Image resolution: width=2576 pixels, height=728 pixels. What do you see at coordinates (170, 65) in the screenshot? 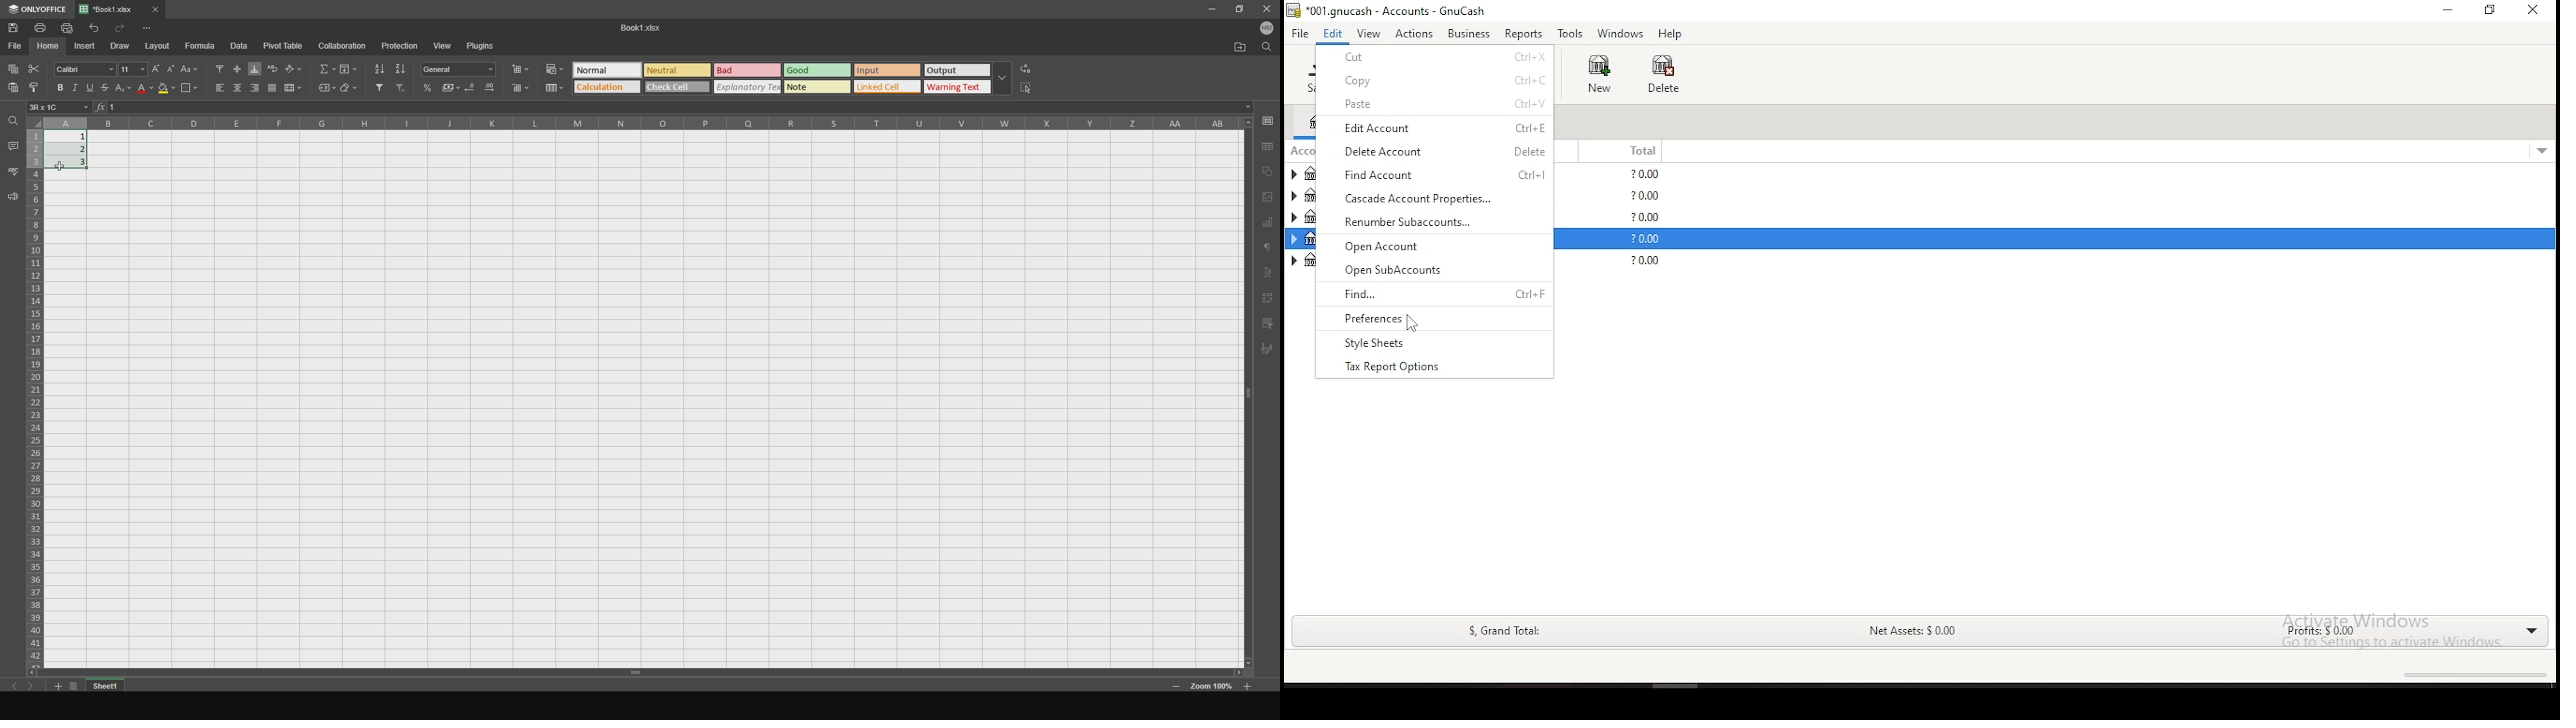
I see `decrement font size` at bounding box center [170, 65].